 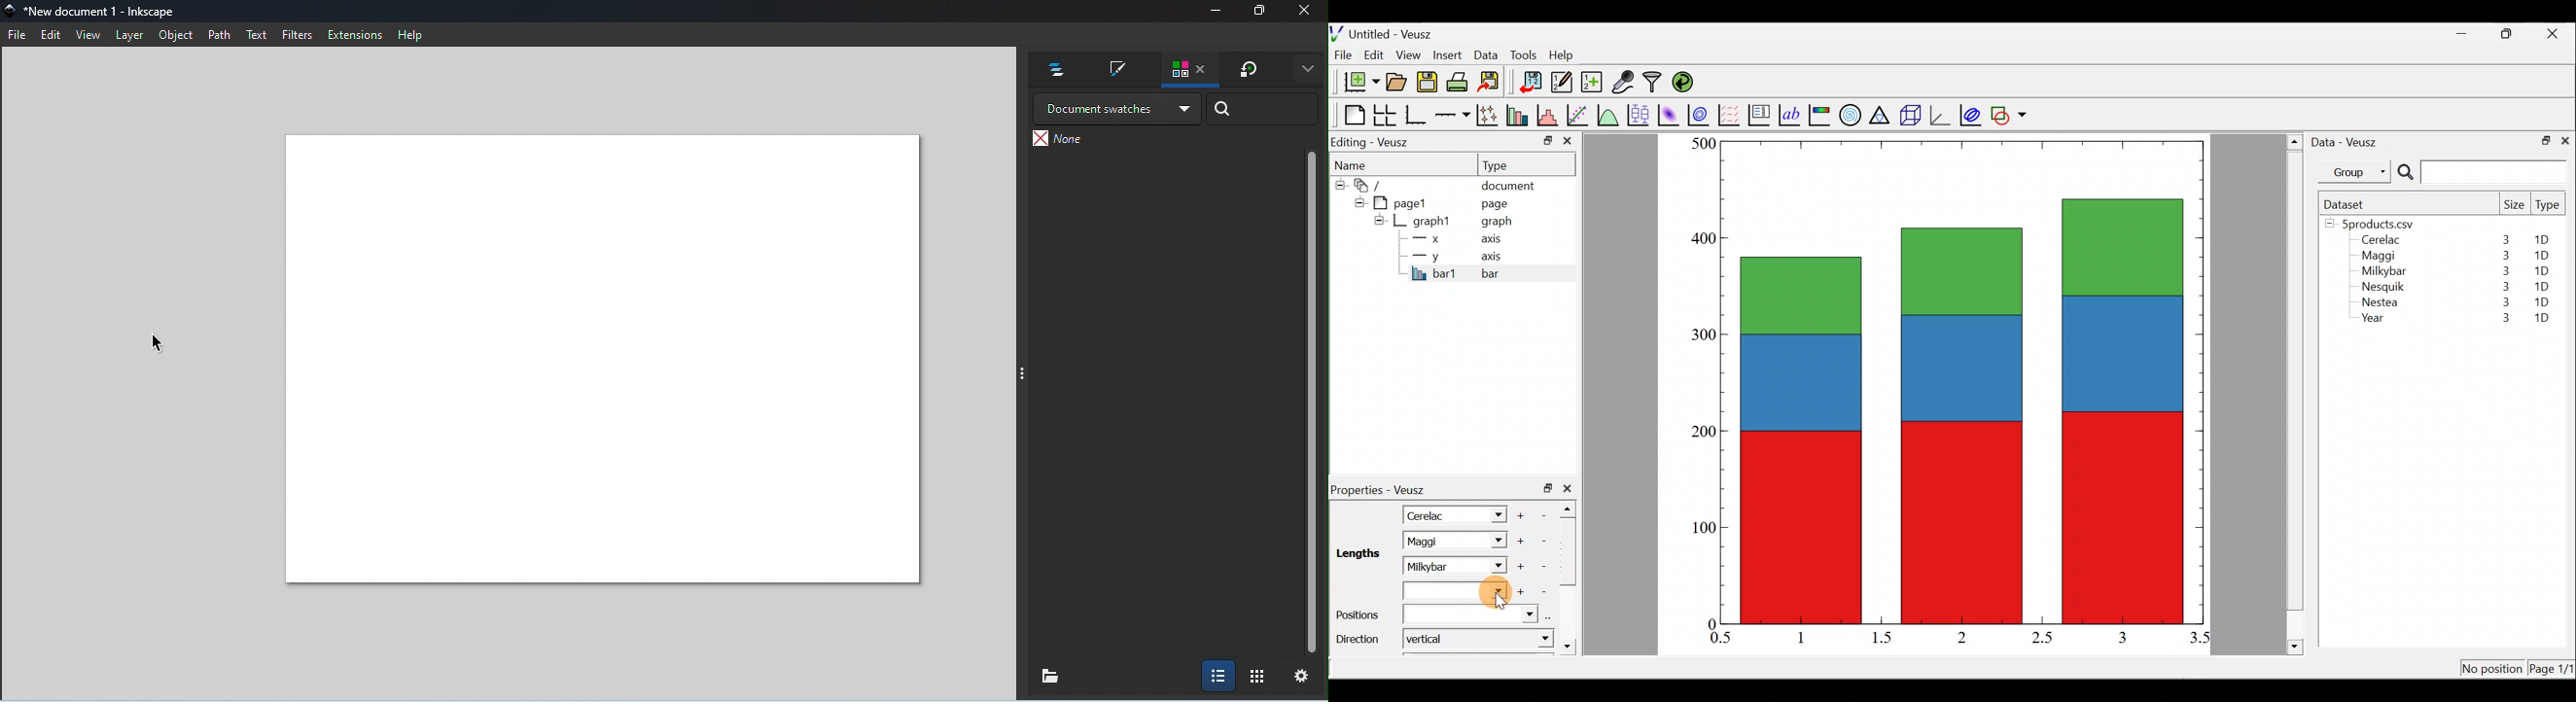 I want to click on Remove item, so click(x=1544, y=566).